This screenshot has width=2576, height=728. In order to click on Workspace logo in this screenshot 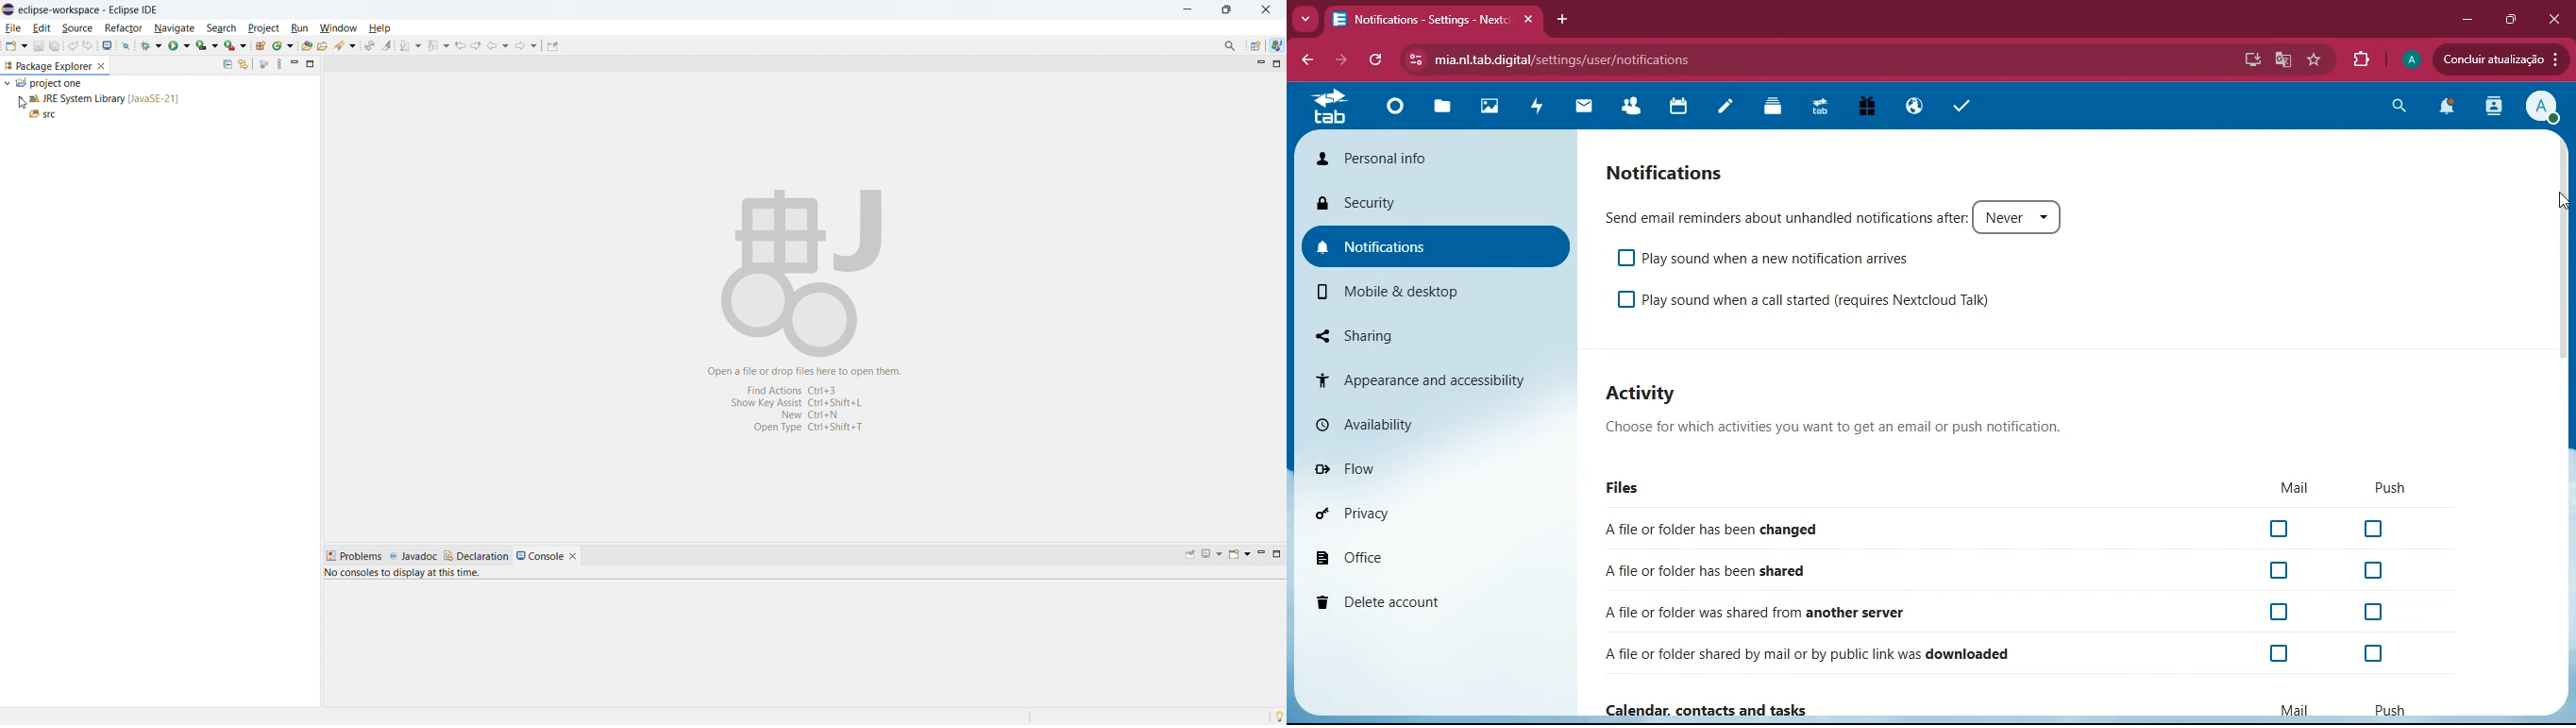, I will do `click(803, 269)`.